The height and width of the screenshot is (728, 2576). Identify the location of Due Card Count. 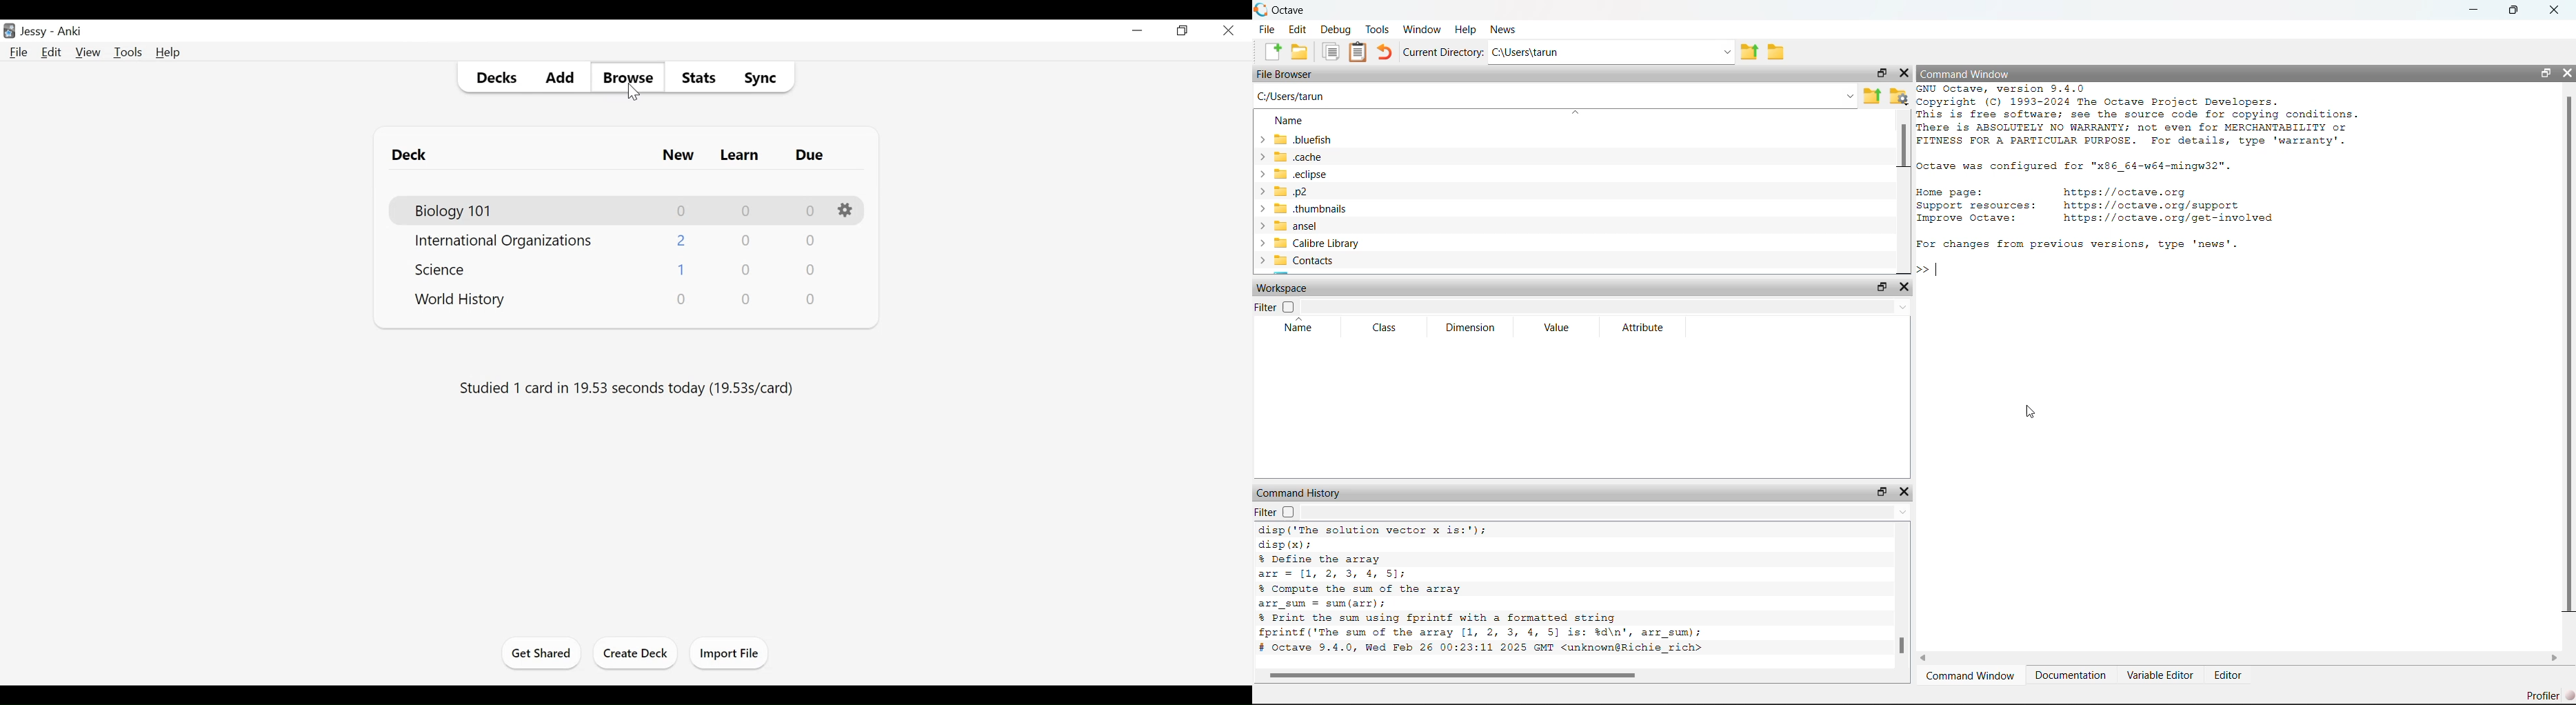
(810, 270).